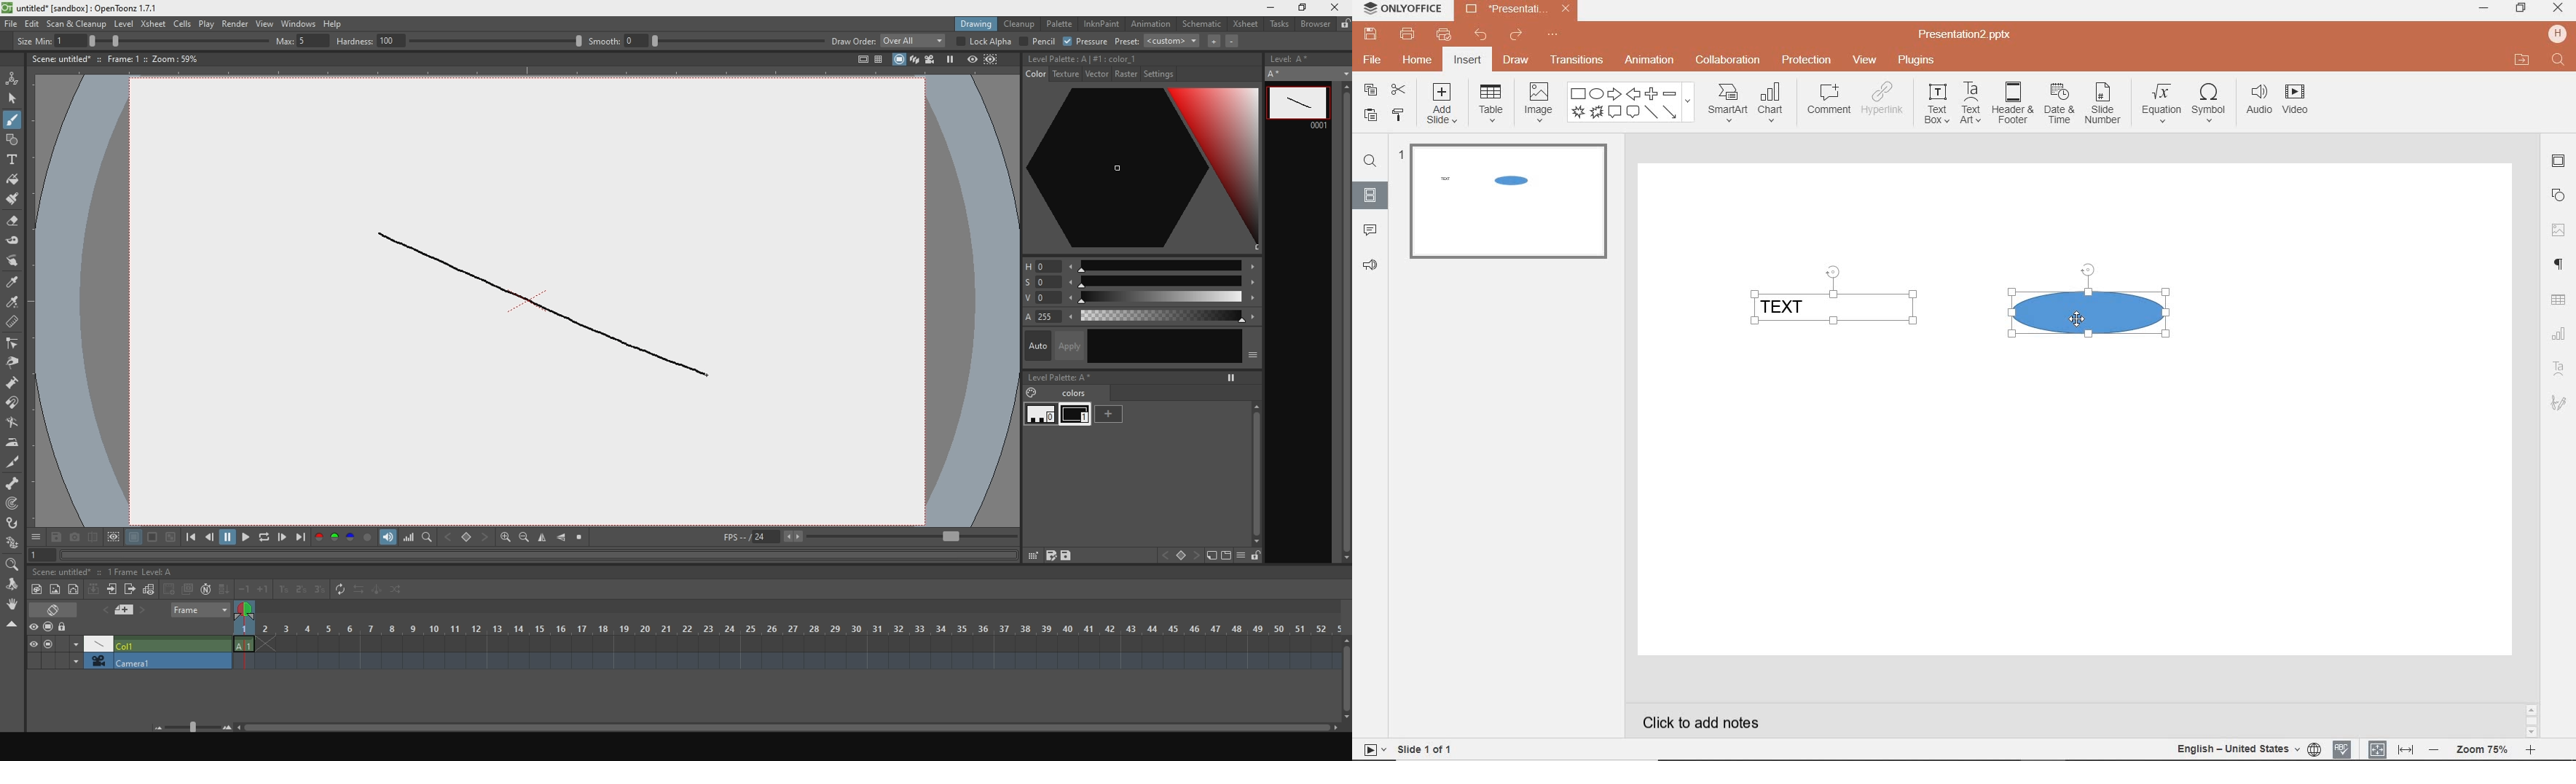 The width and height of the screenshot is (2576, 784). What do you see at coordinates (1370, 90) in the screenshot?
I see `copy` at bounding box center [1370, 90].